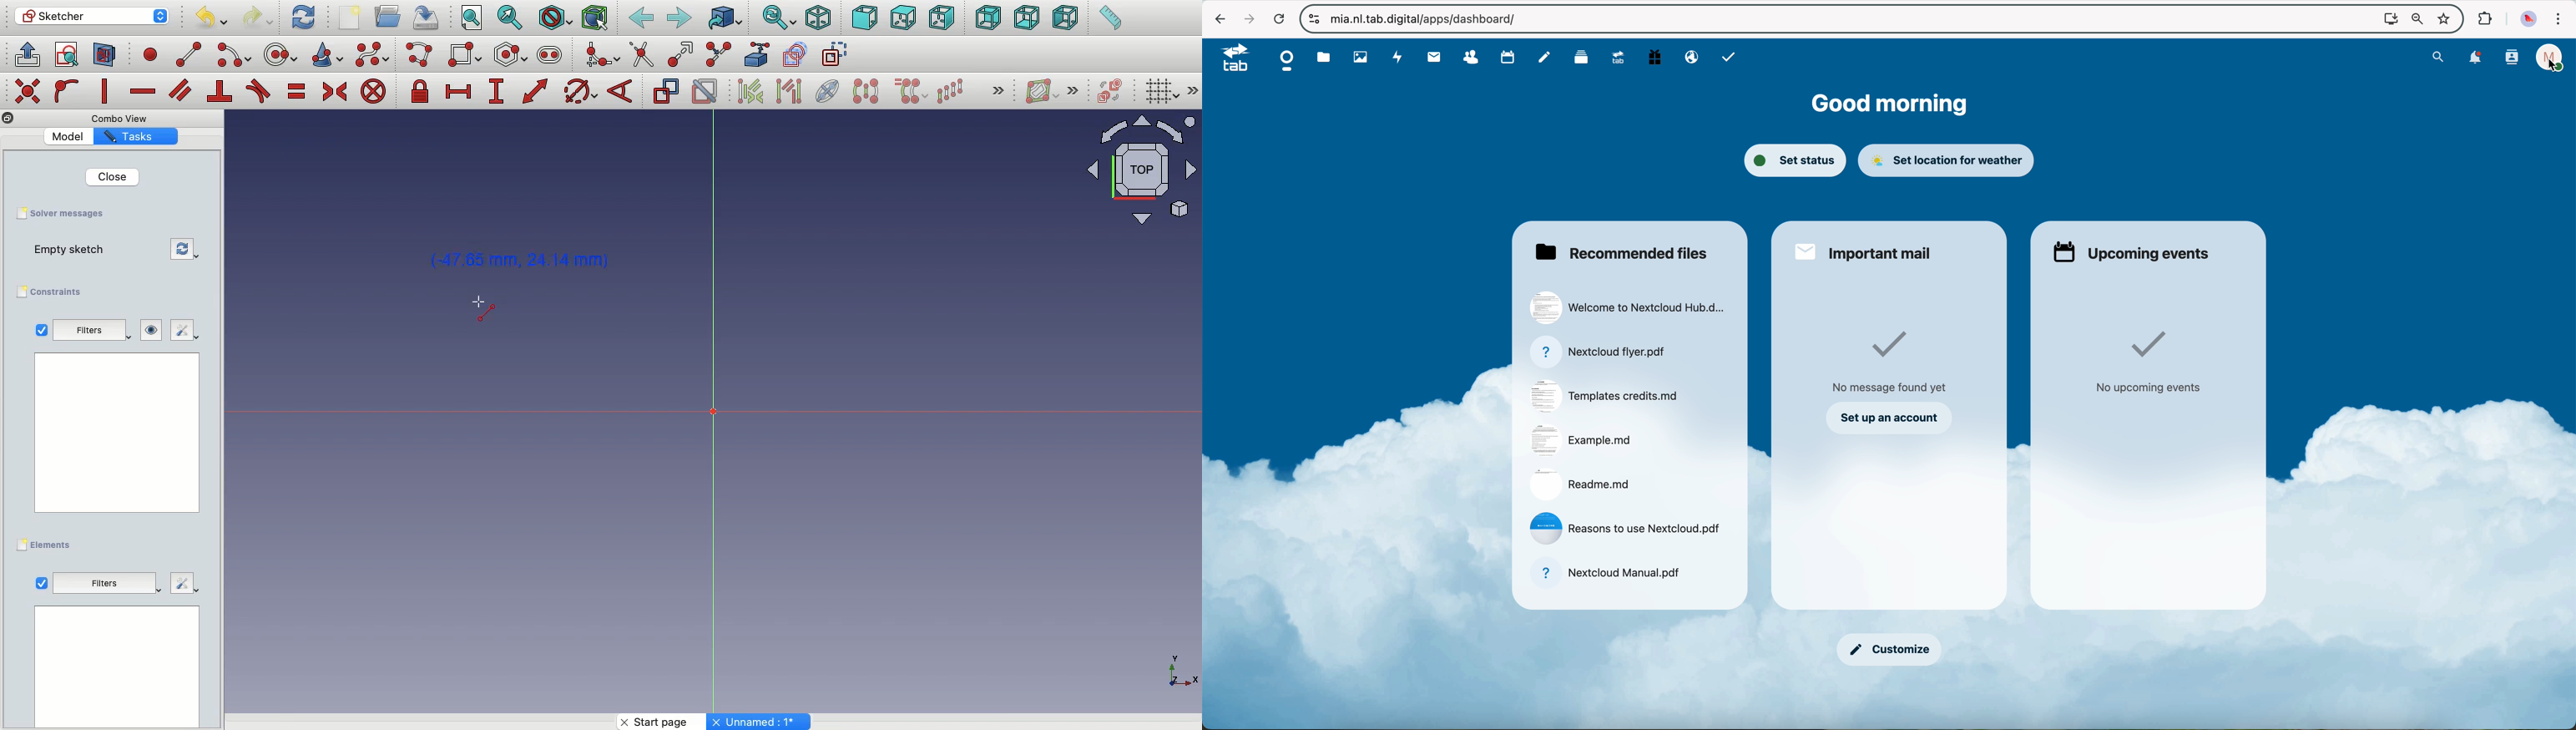  Describe the element at coordinates (1218, 18) in the screenshot. I see `navigate back` at that location.